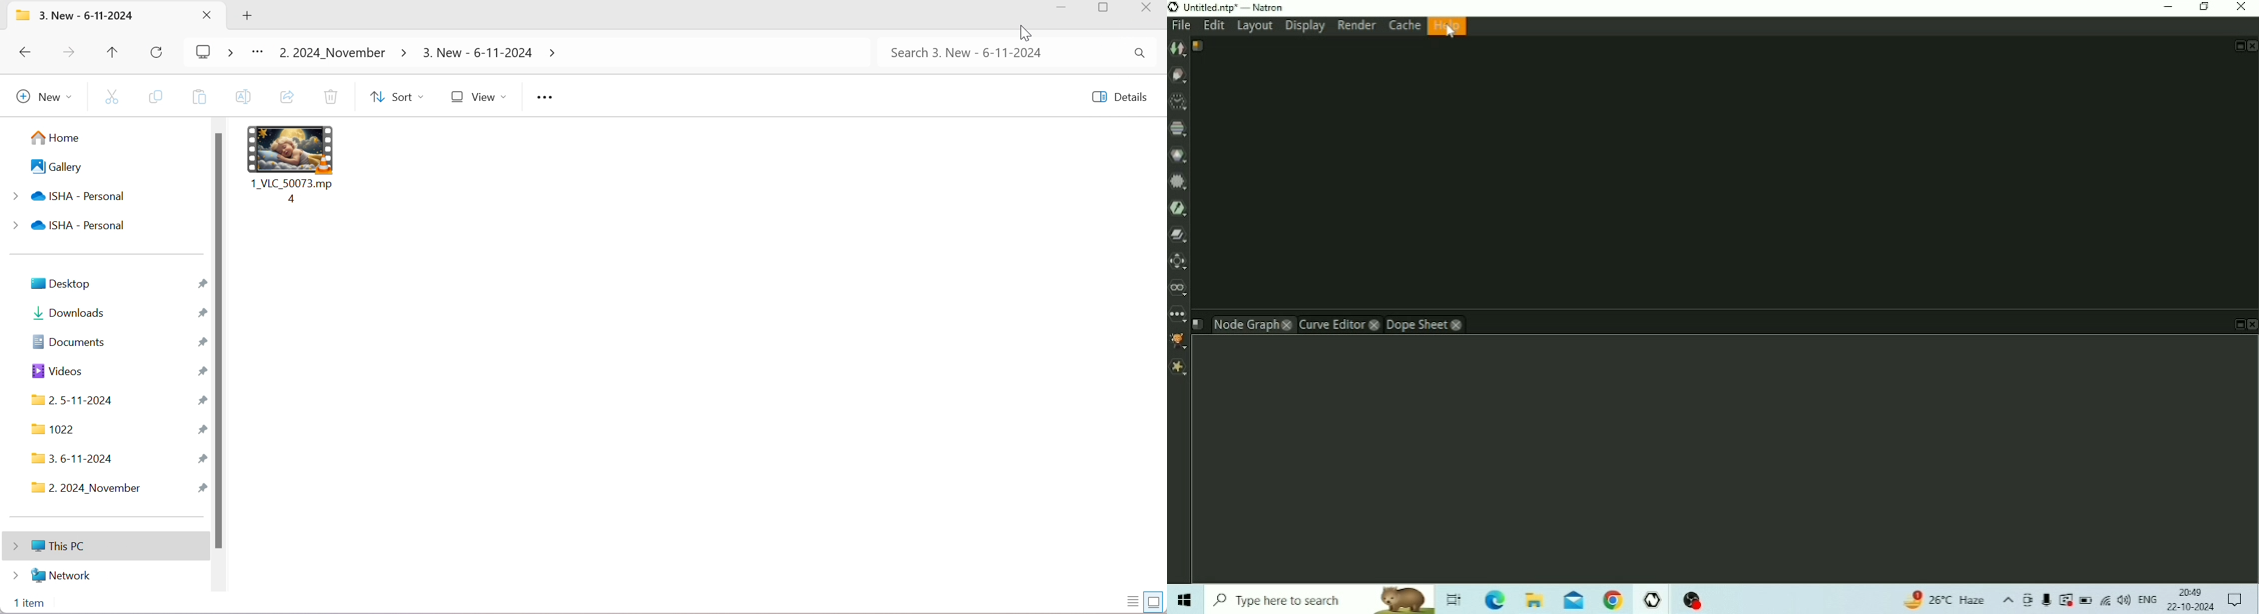 The image size is (2268, 616). What do you see at coordinates (477, 54) in the screenshot?
I see `3. New - 6-11-2024` at bounding box center [477, 54].